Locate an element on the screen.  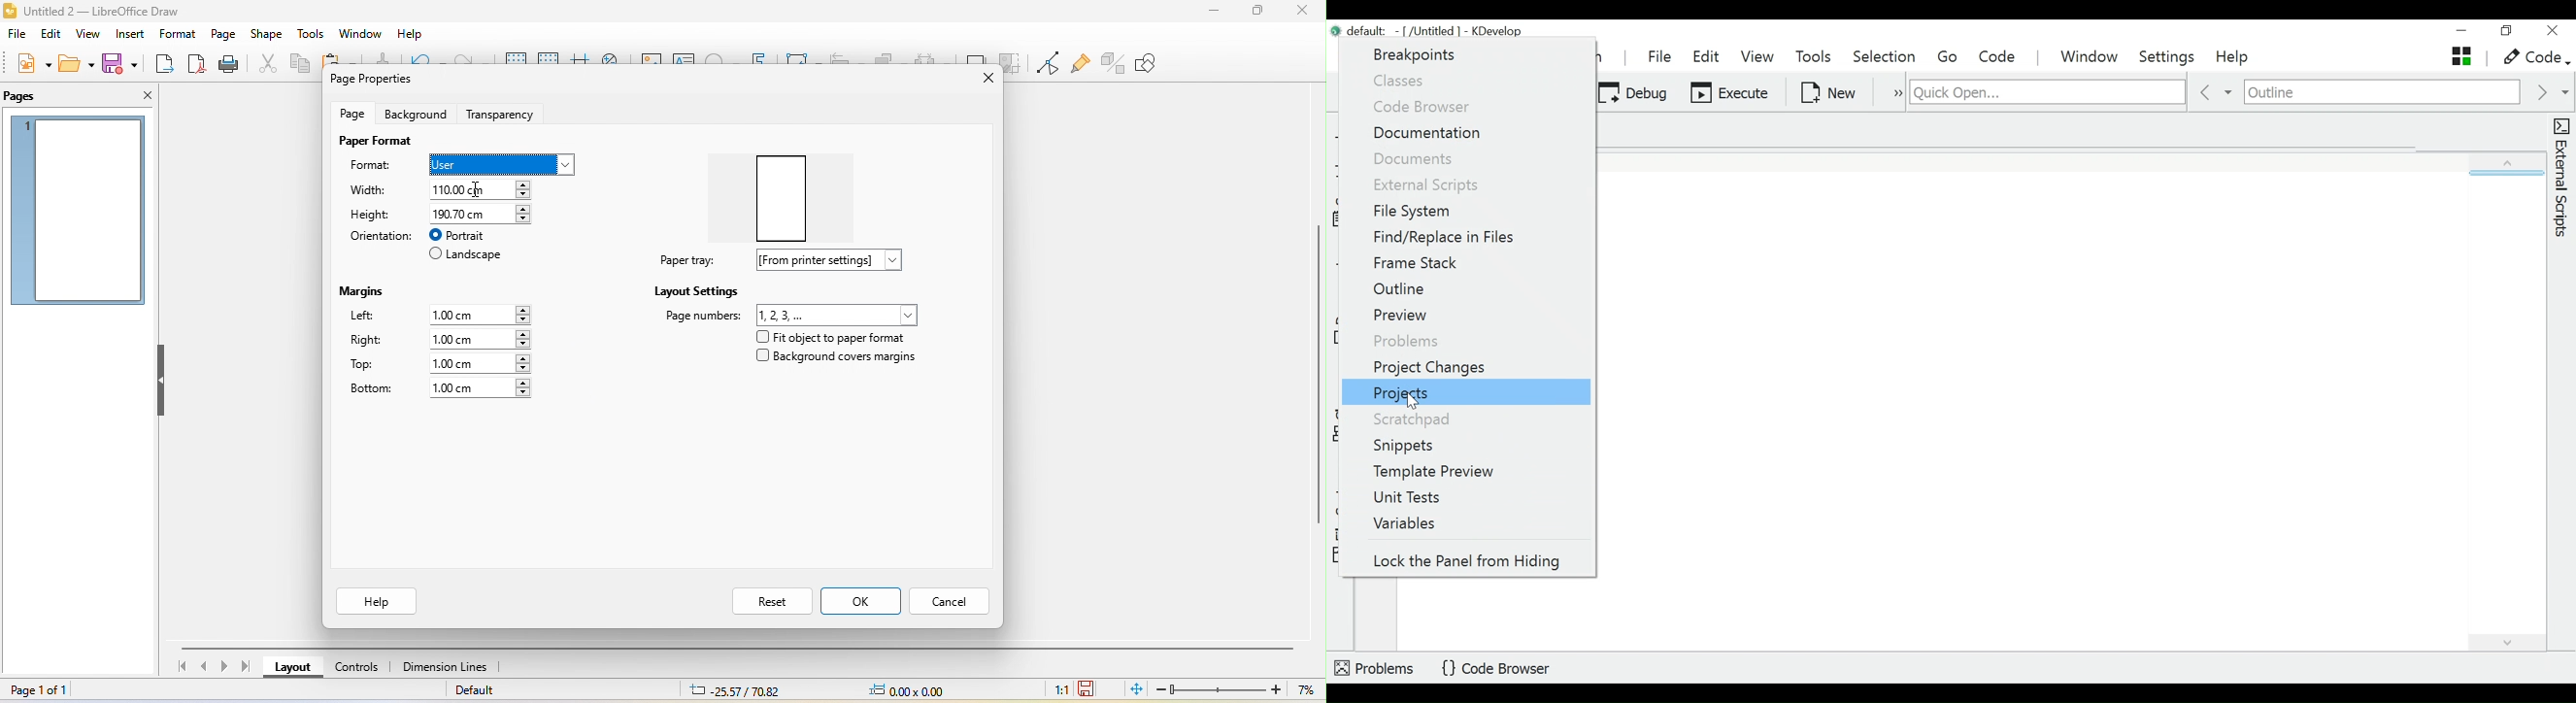
orientation is located at coordinates (379, 236).